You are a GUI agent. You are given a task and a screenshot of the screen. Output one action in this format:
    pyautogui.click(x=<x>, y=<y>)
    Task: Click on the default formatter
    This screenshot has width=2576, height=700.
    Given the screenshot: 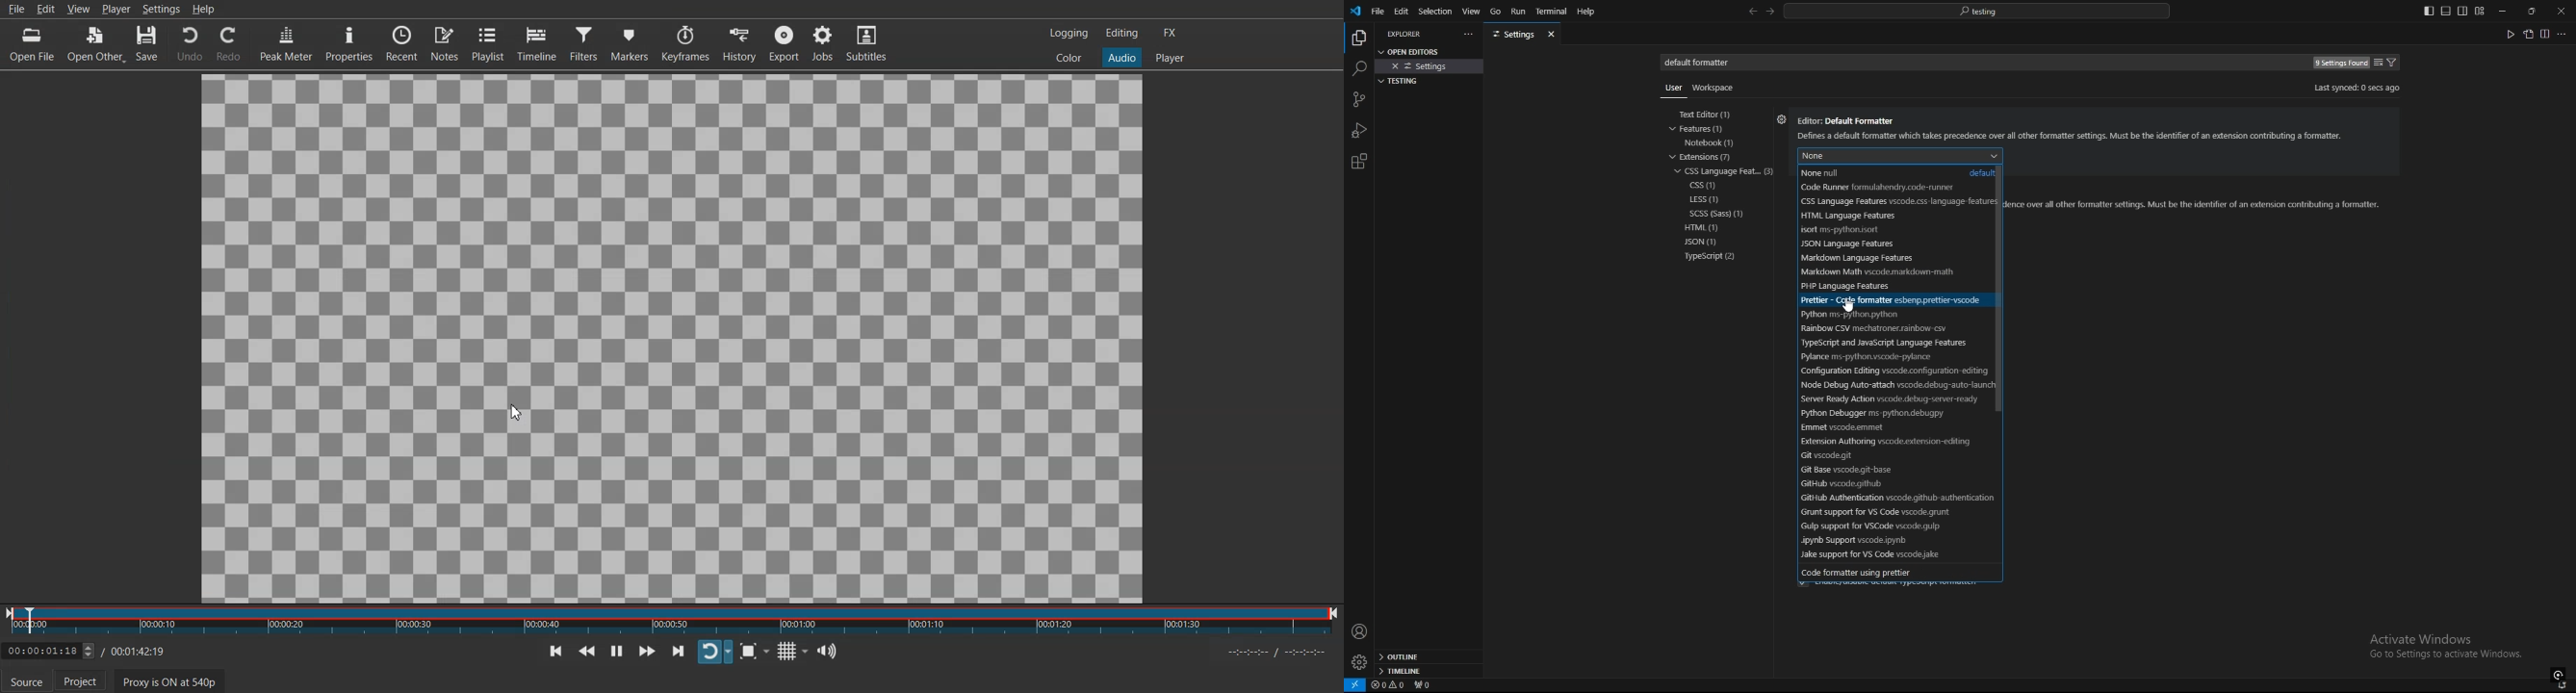 What is the action you would take?
    pyautogui.click(x=1704, y=63)
    